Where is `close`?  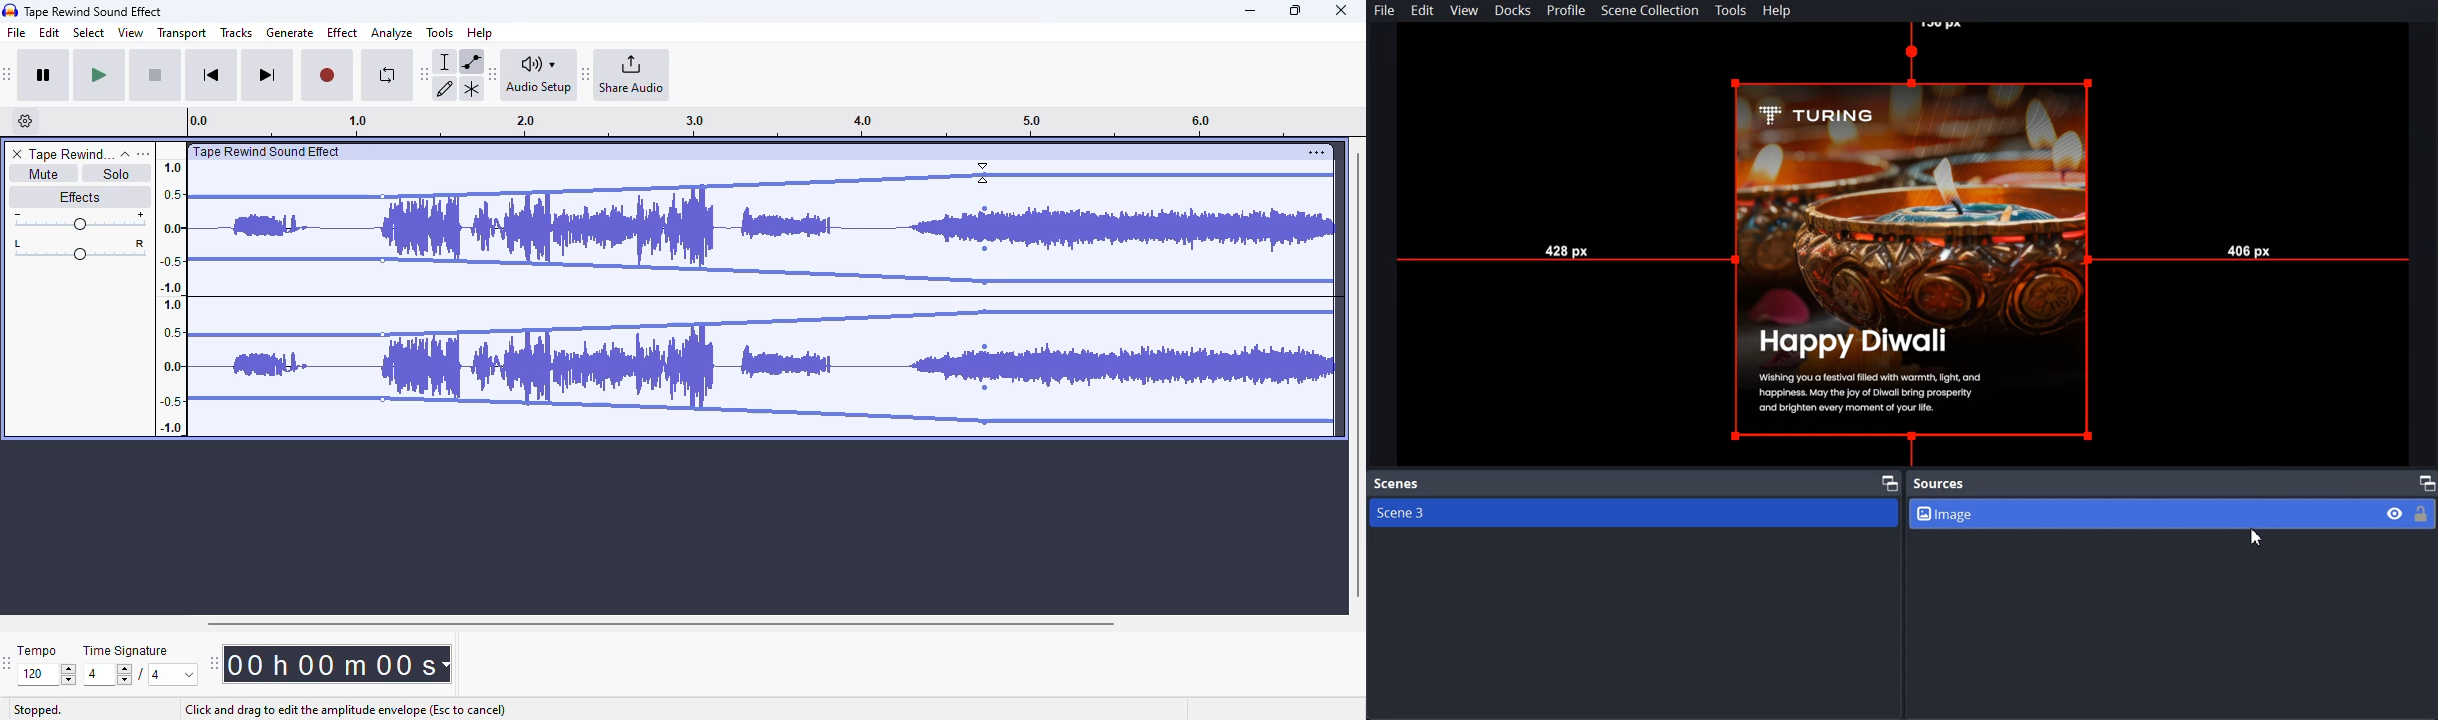
close is located at coordinates (1341, 10).